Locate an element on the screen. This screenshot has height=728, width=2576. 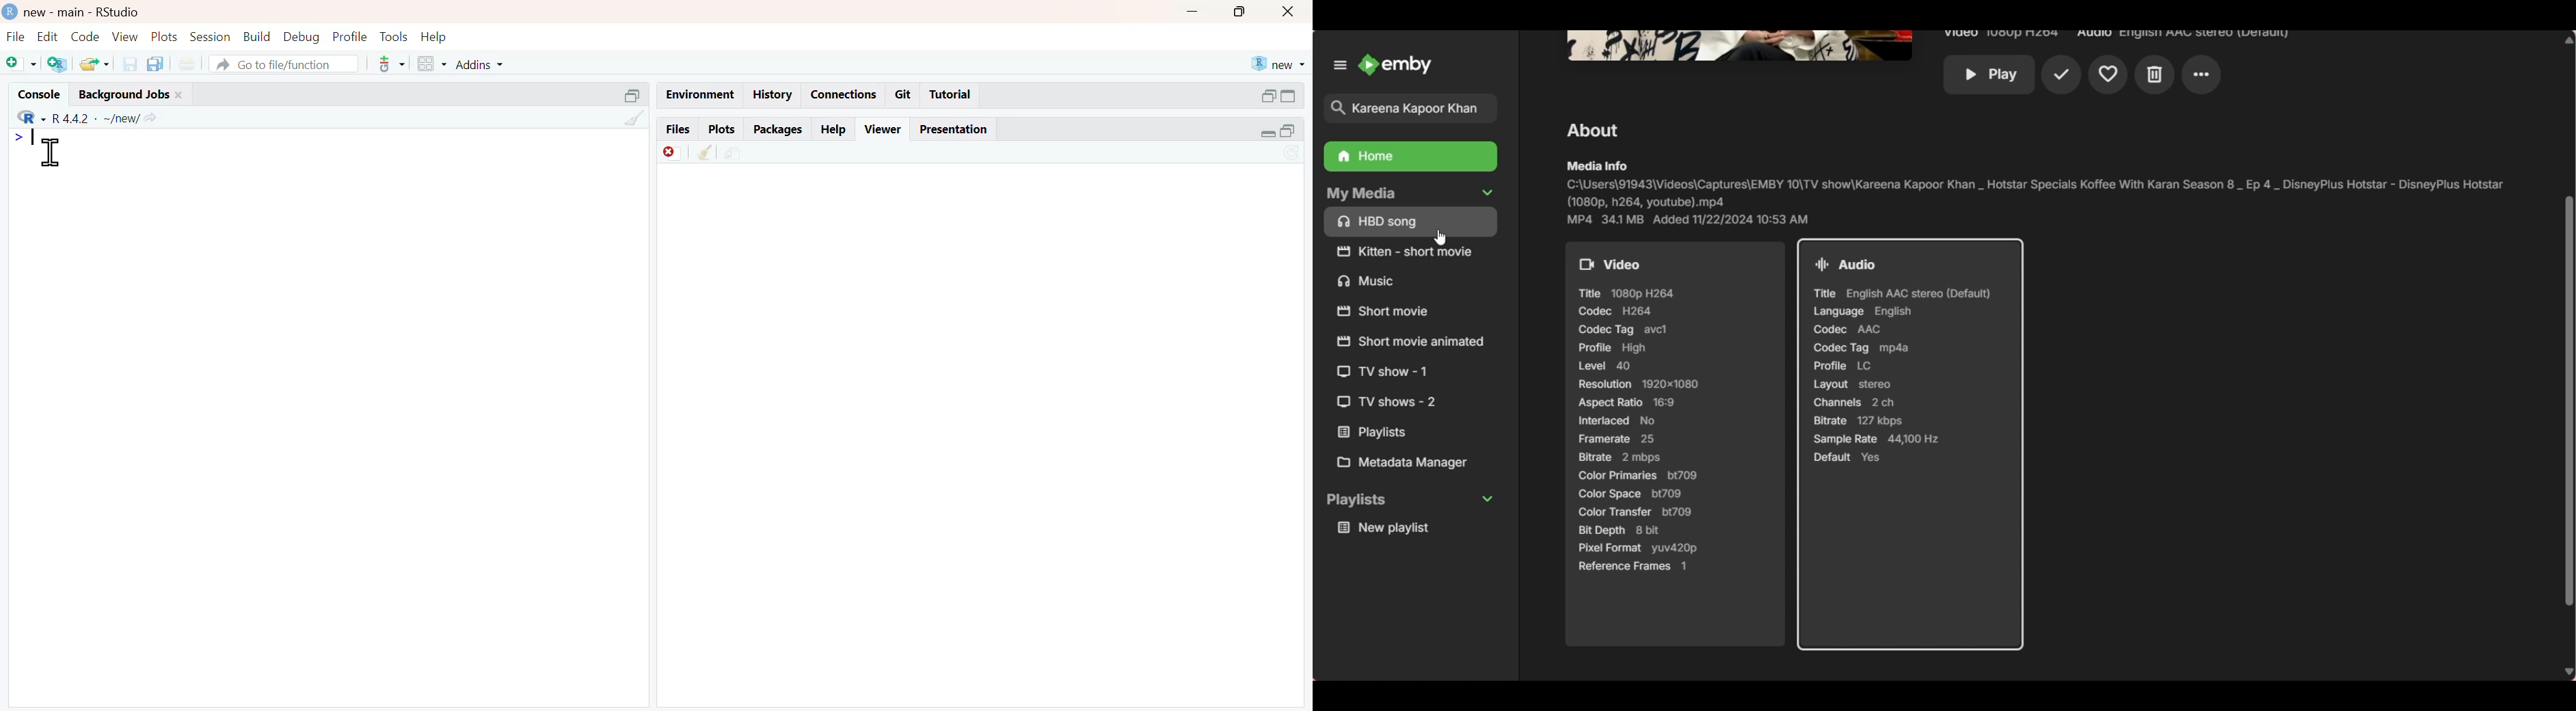
copy is located at coordinates (155, 64).